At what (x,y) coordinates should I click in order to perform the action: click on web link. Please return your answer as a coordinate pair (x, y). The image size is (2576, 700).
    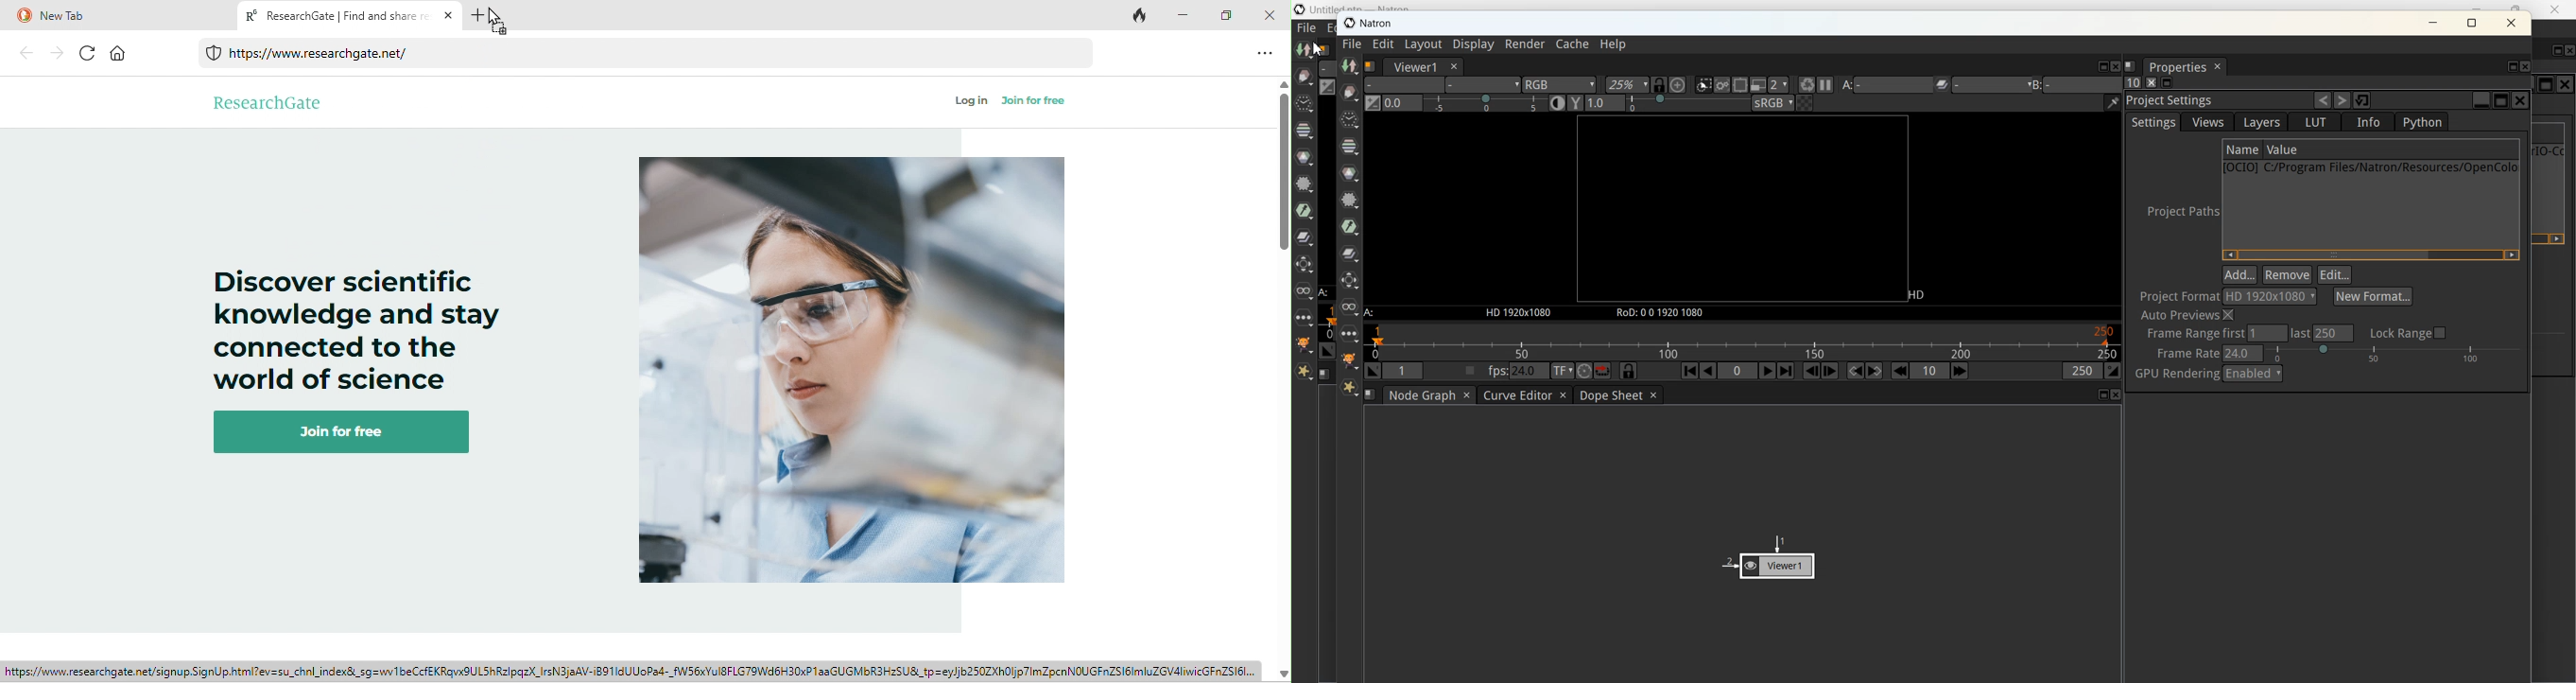
    Looking at the image, I should click on (651, 54).